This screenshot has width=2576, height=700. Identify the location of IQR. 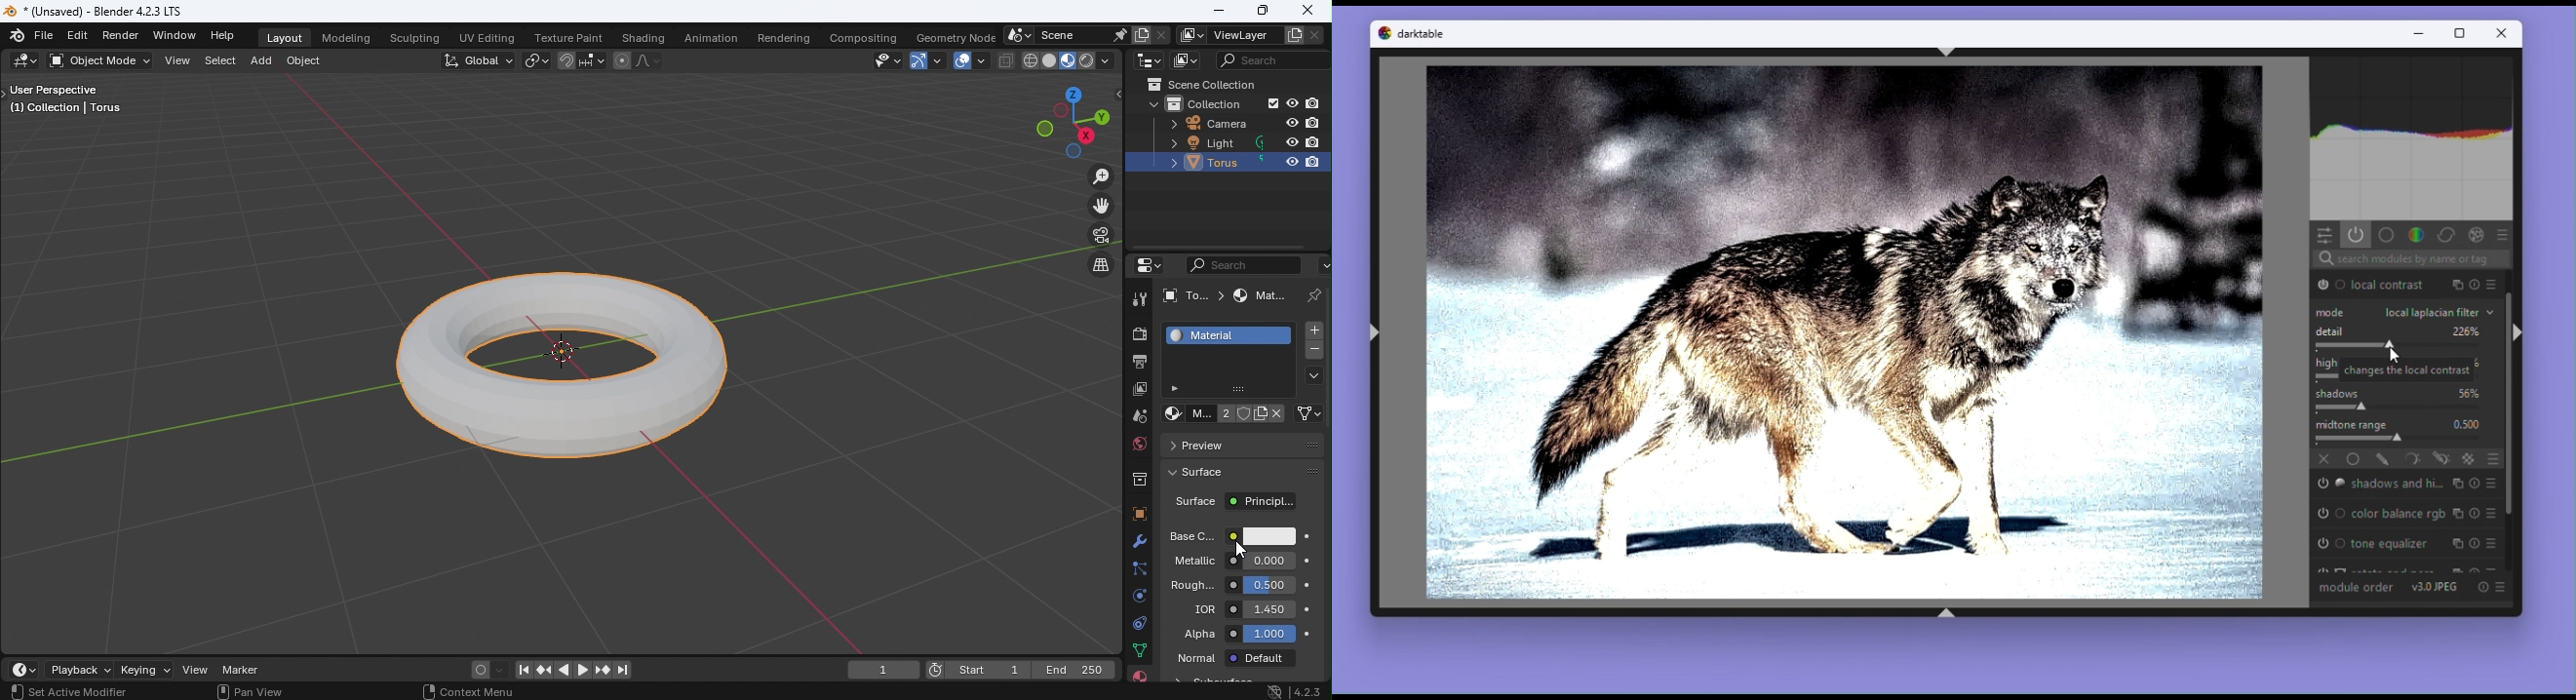
(1237, 610).